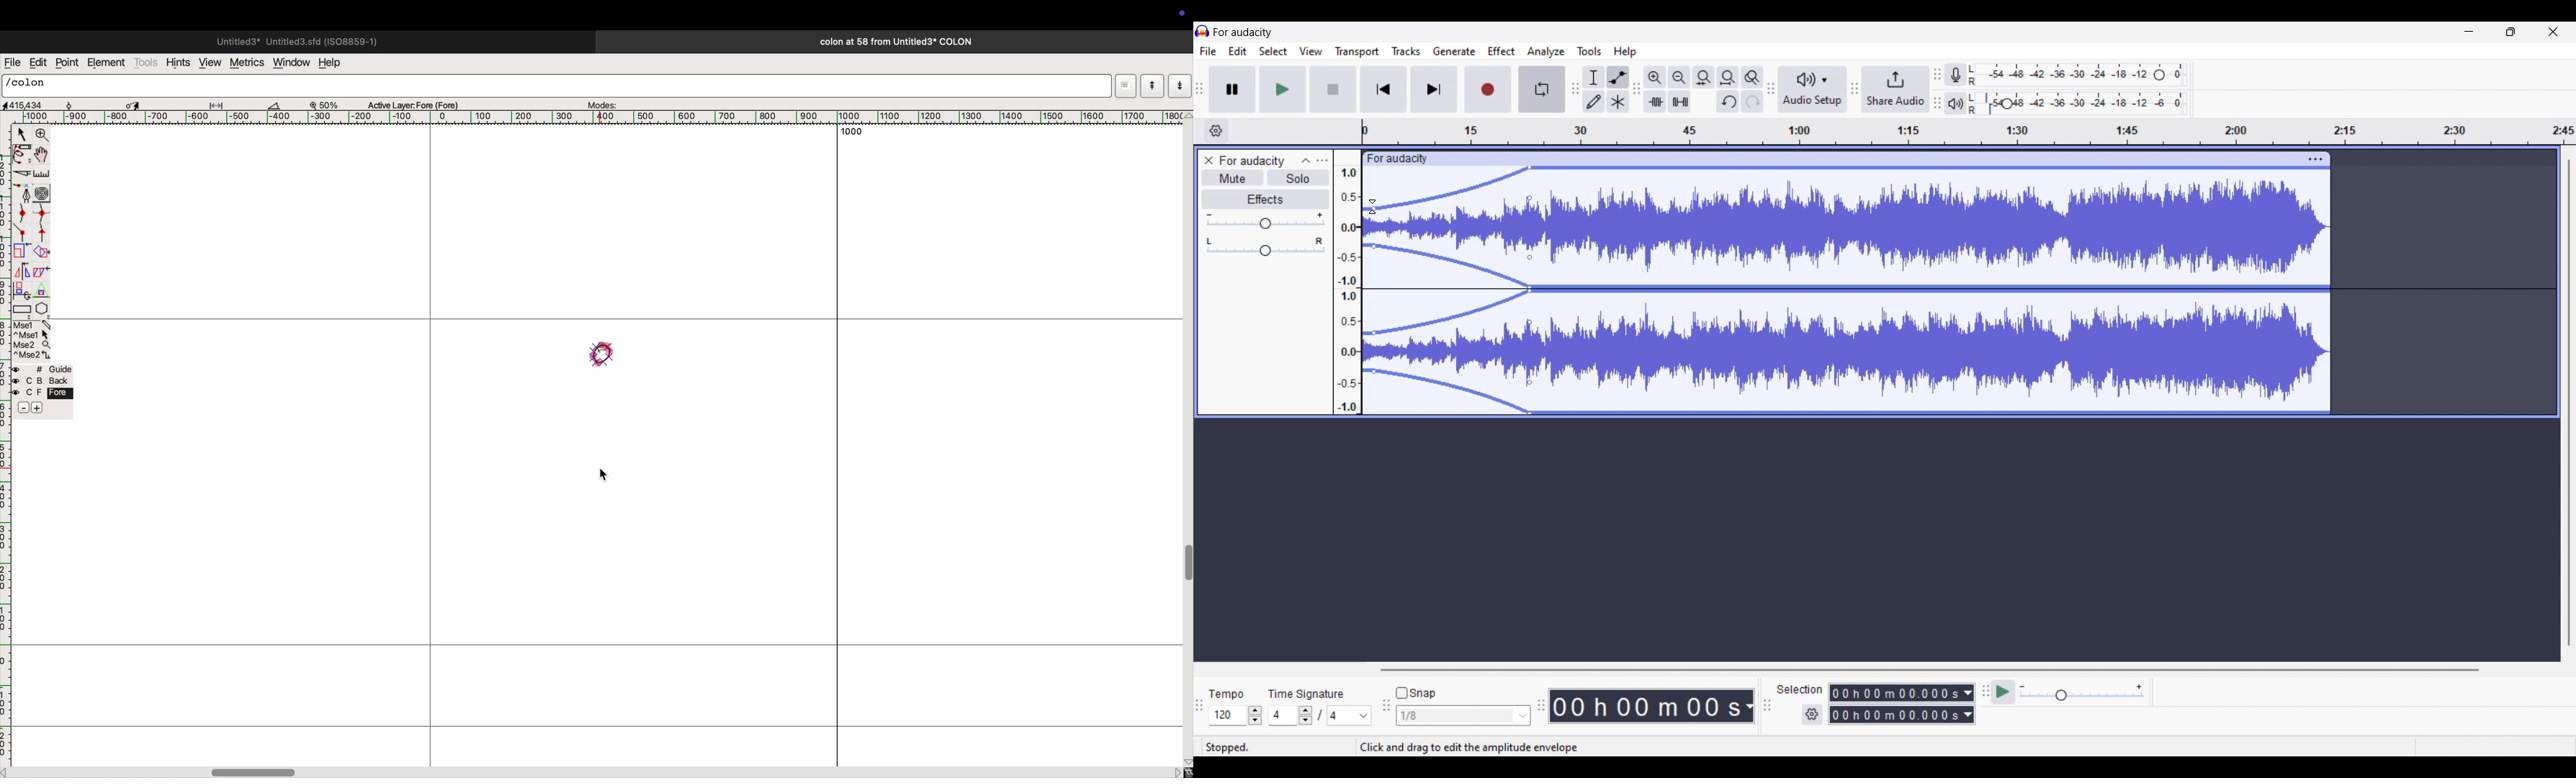  What do you see at coordinates (1504, 748) in the screenshot?
I see `Click and drag to edit the amplitude envelope (Esc to cancel)` at bounding box center [1504, 748].